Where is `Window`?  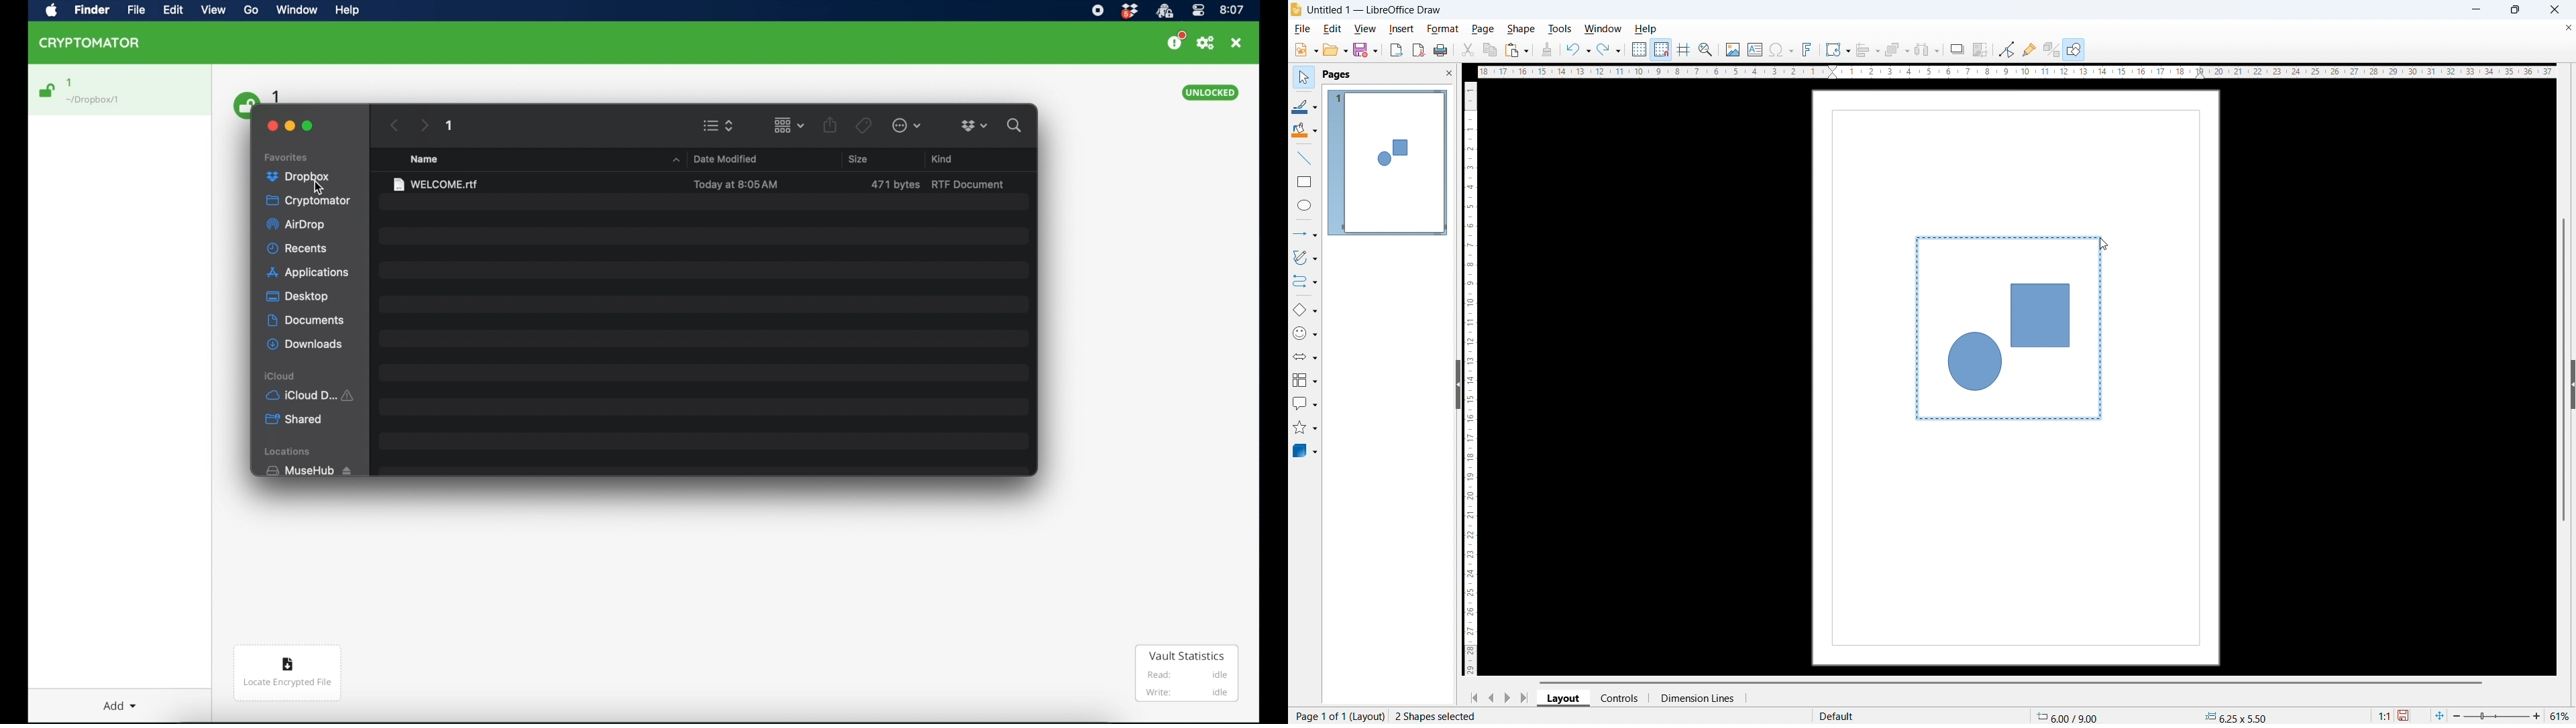
Window is located at coordinates (301, 12).